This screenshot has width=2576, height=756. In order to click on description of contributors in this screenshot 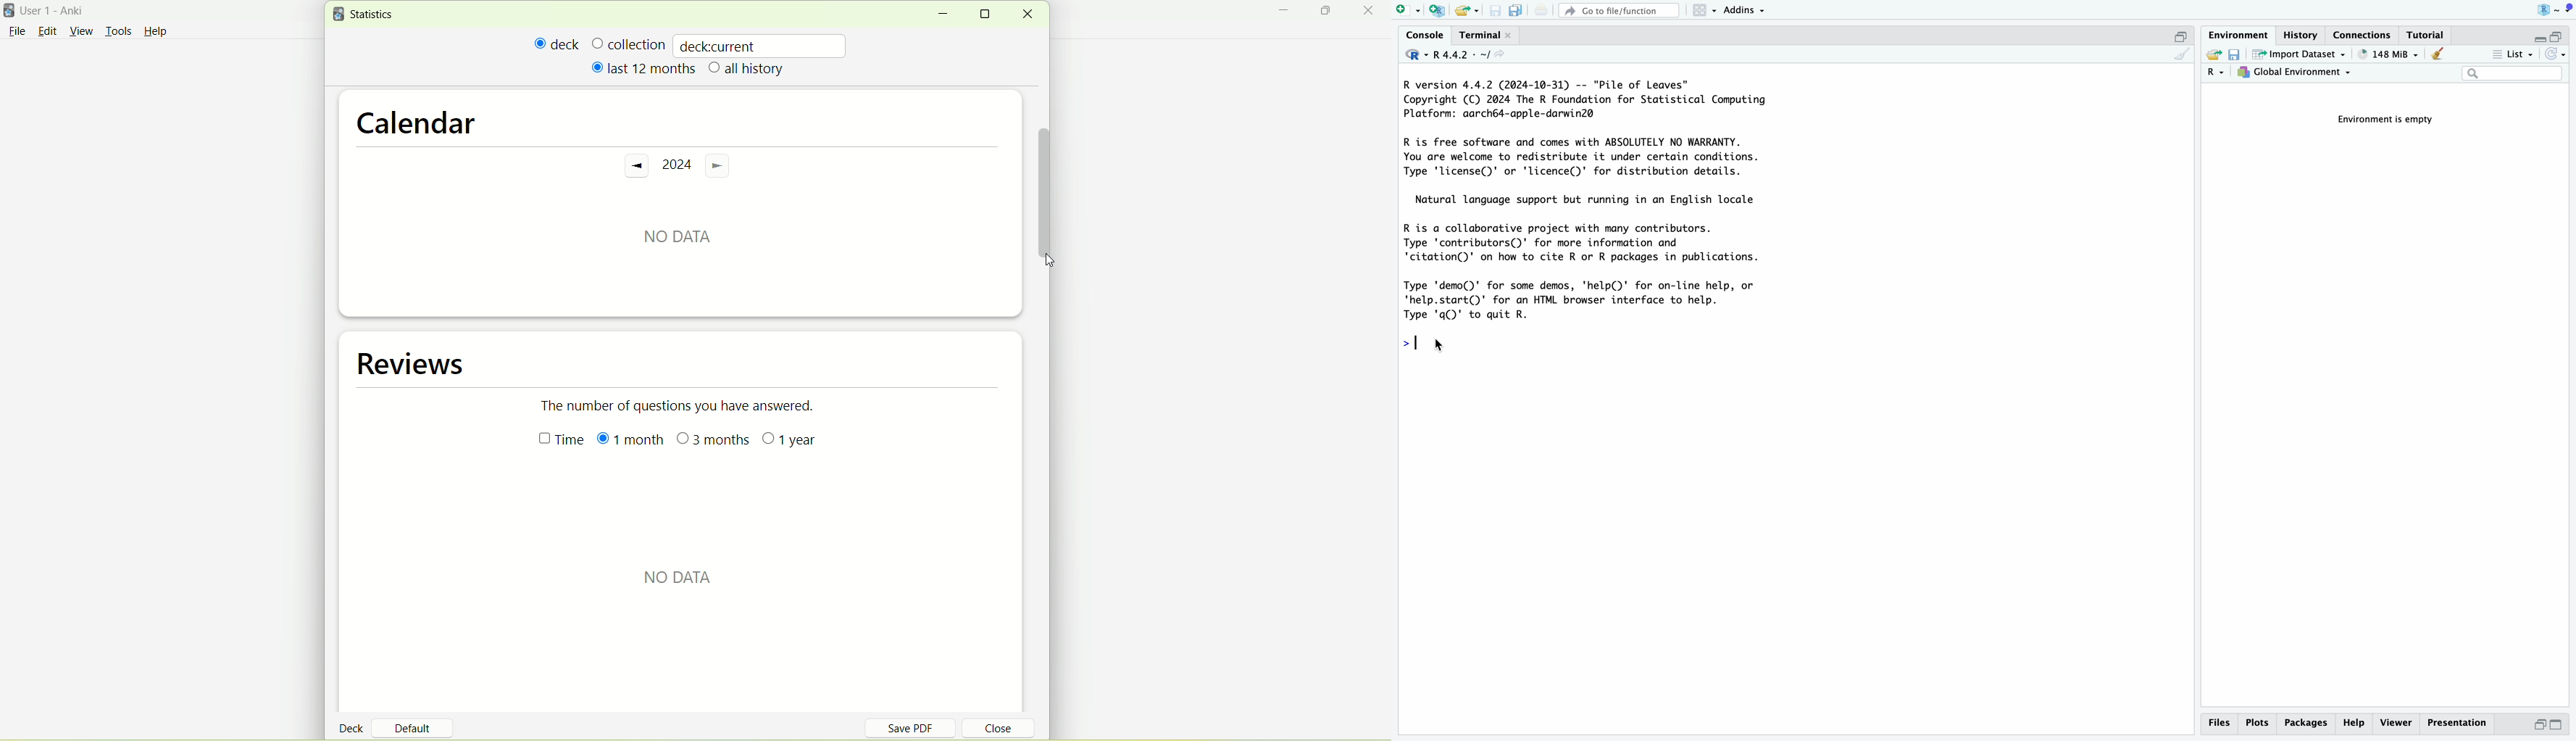, I will do `click(1584, 240)`.